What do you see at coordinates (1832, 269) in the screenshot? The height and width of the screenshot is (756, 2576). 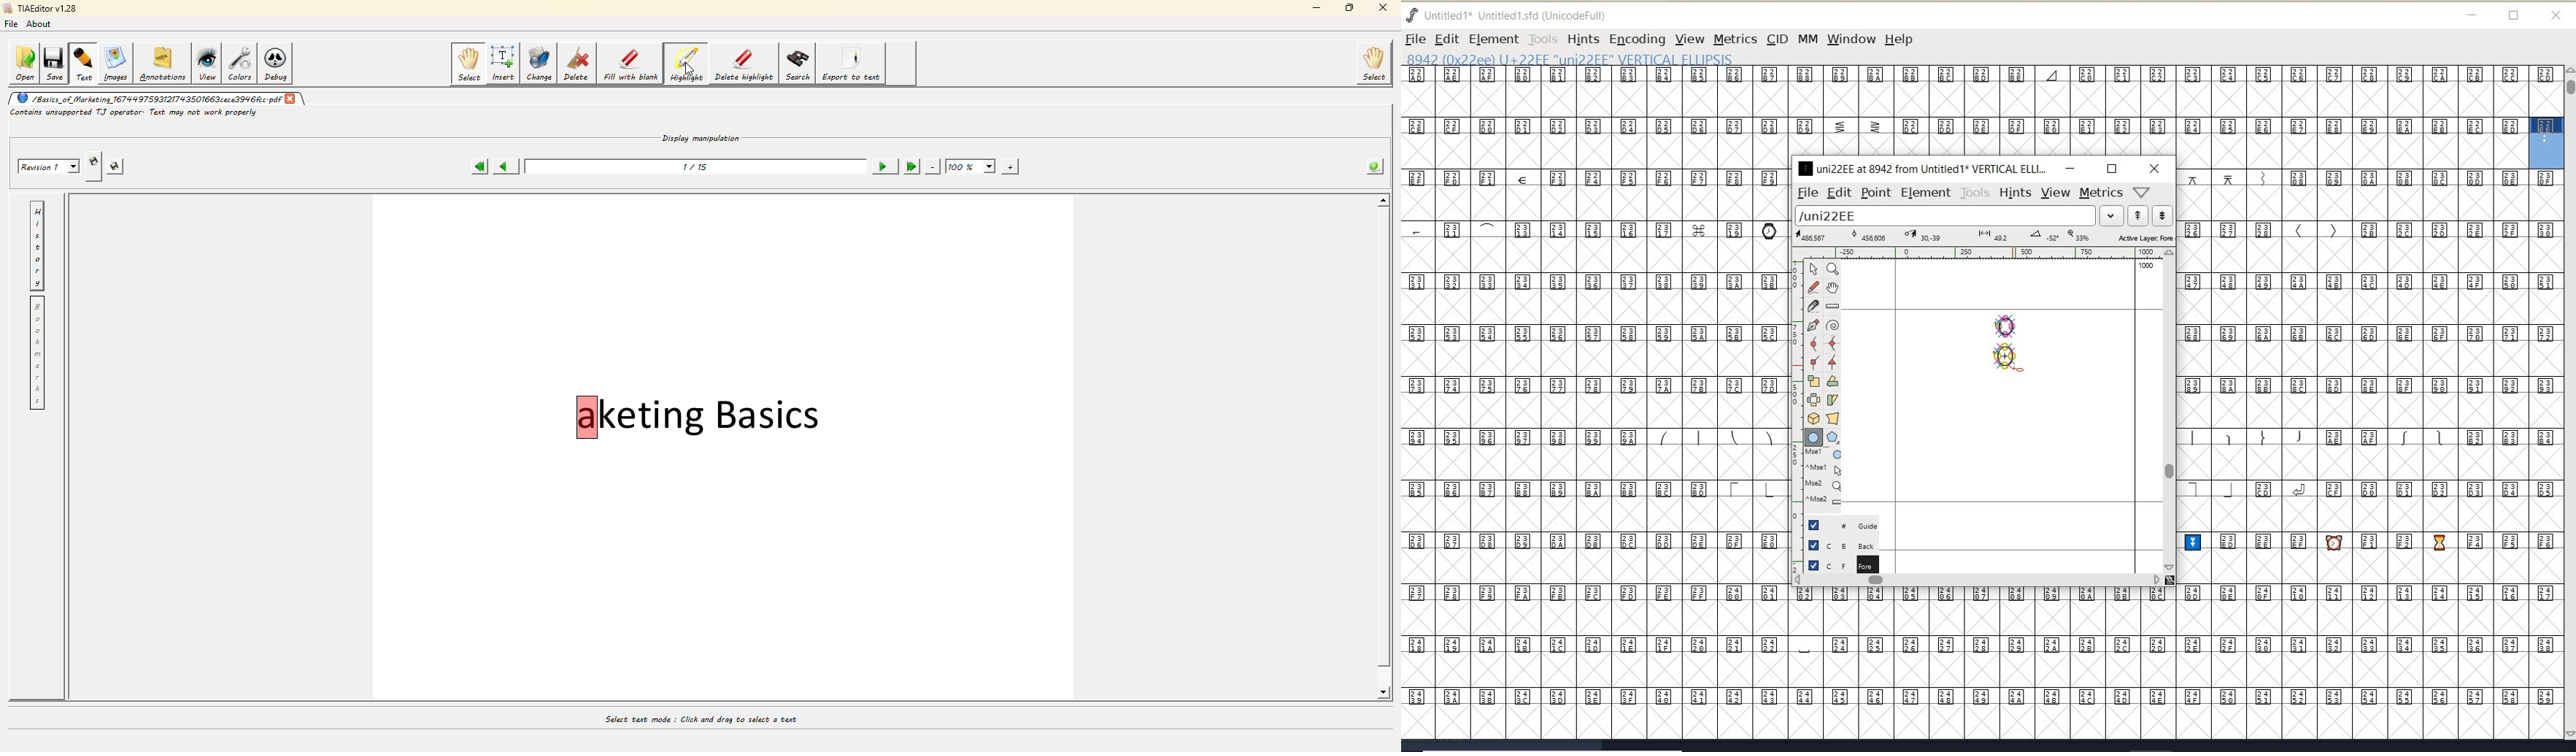 I see `magnify` at bounding box center [1832, 269].